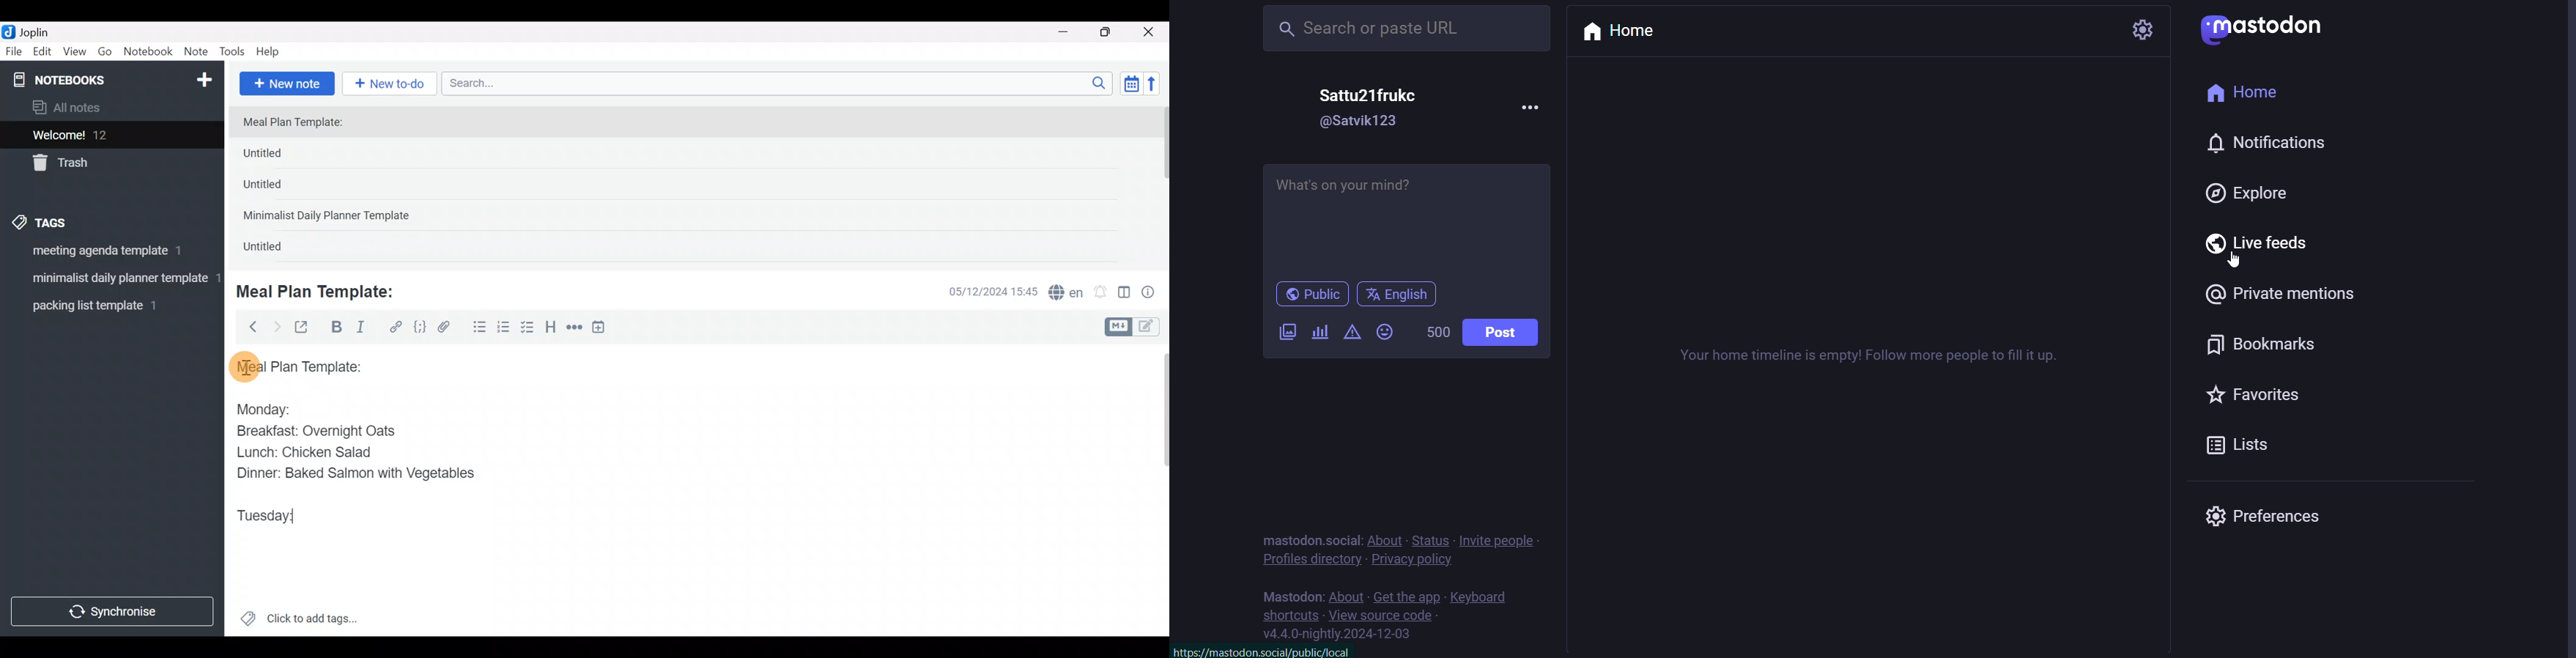 This screenshot has width=2576, height=672. I want to click on social, so click(1343, 540).